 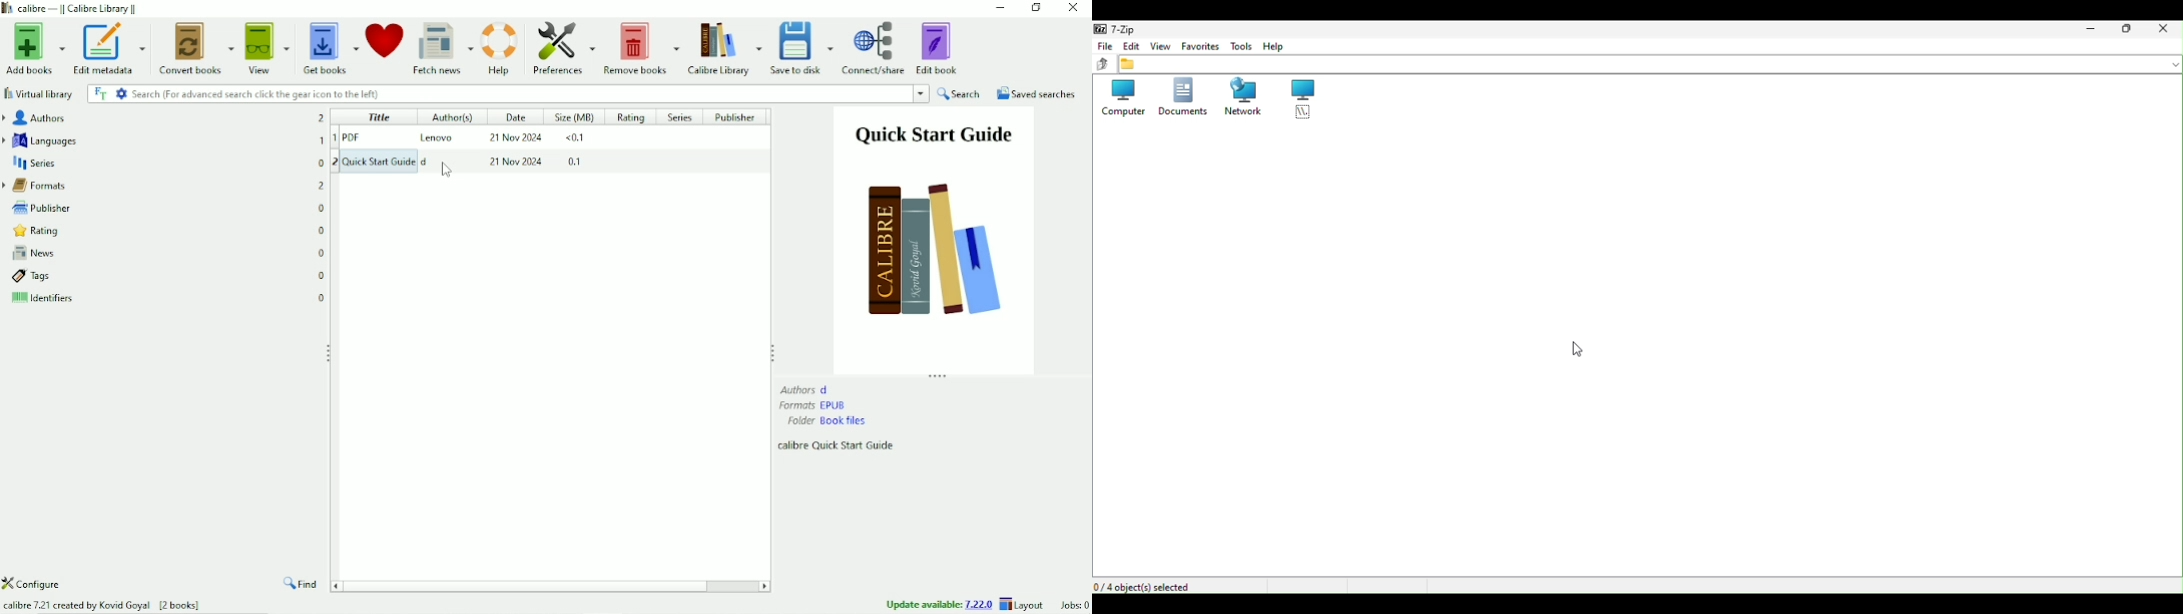 What do you see at coordinates (1035, 9) in the screenshot?
I see `Restore down` at bounding box center [1035, 9].